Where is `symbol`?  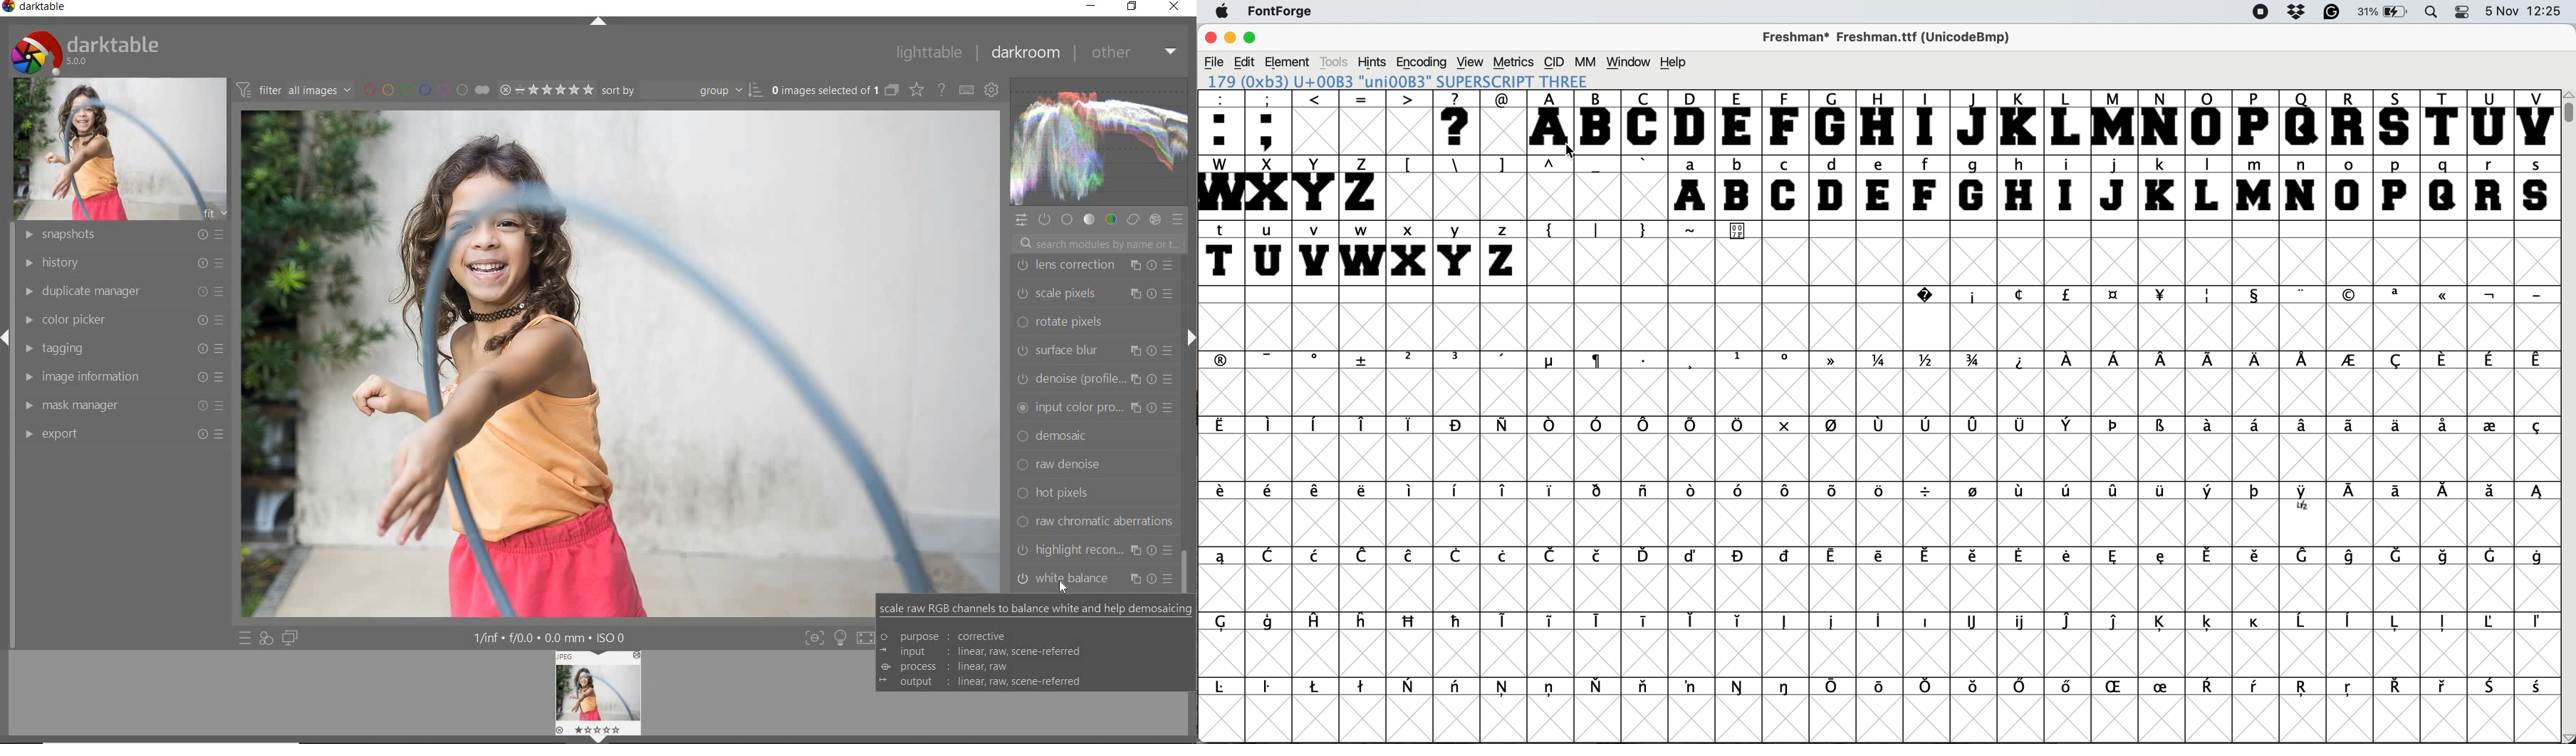
symbol is located at coordinates (1410, 425).